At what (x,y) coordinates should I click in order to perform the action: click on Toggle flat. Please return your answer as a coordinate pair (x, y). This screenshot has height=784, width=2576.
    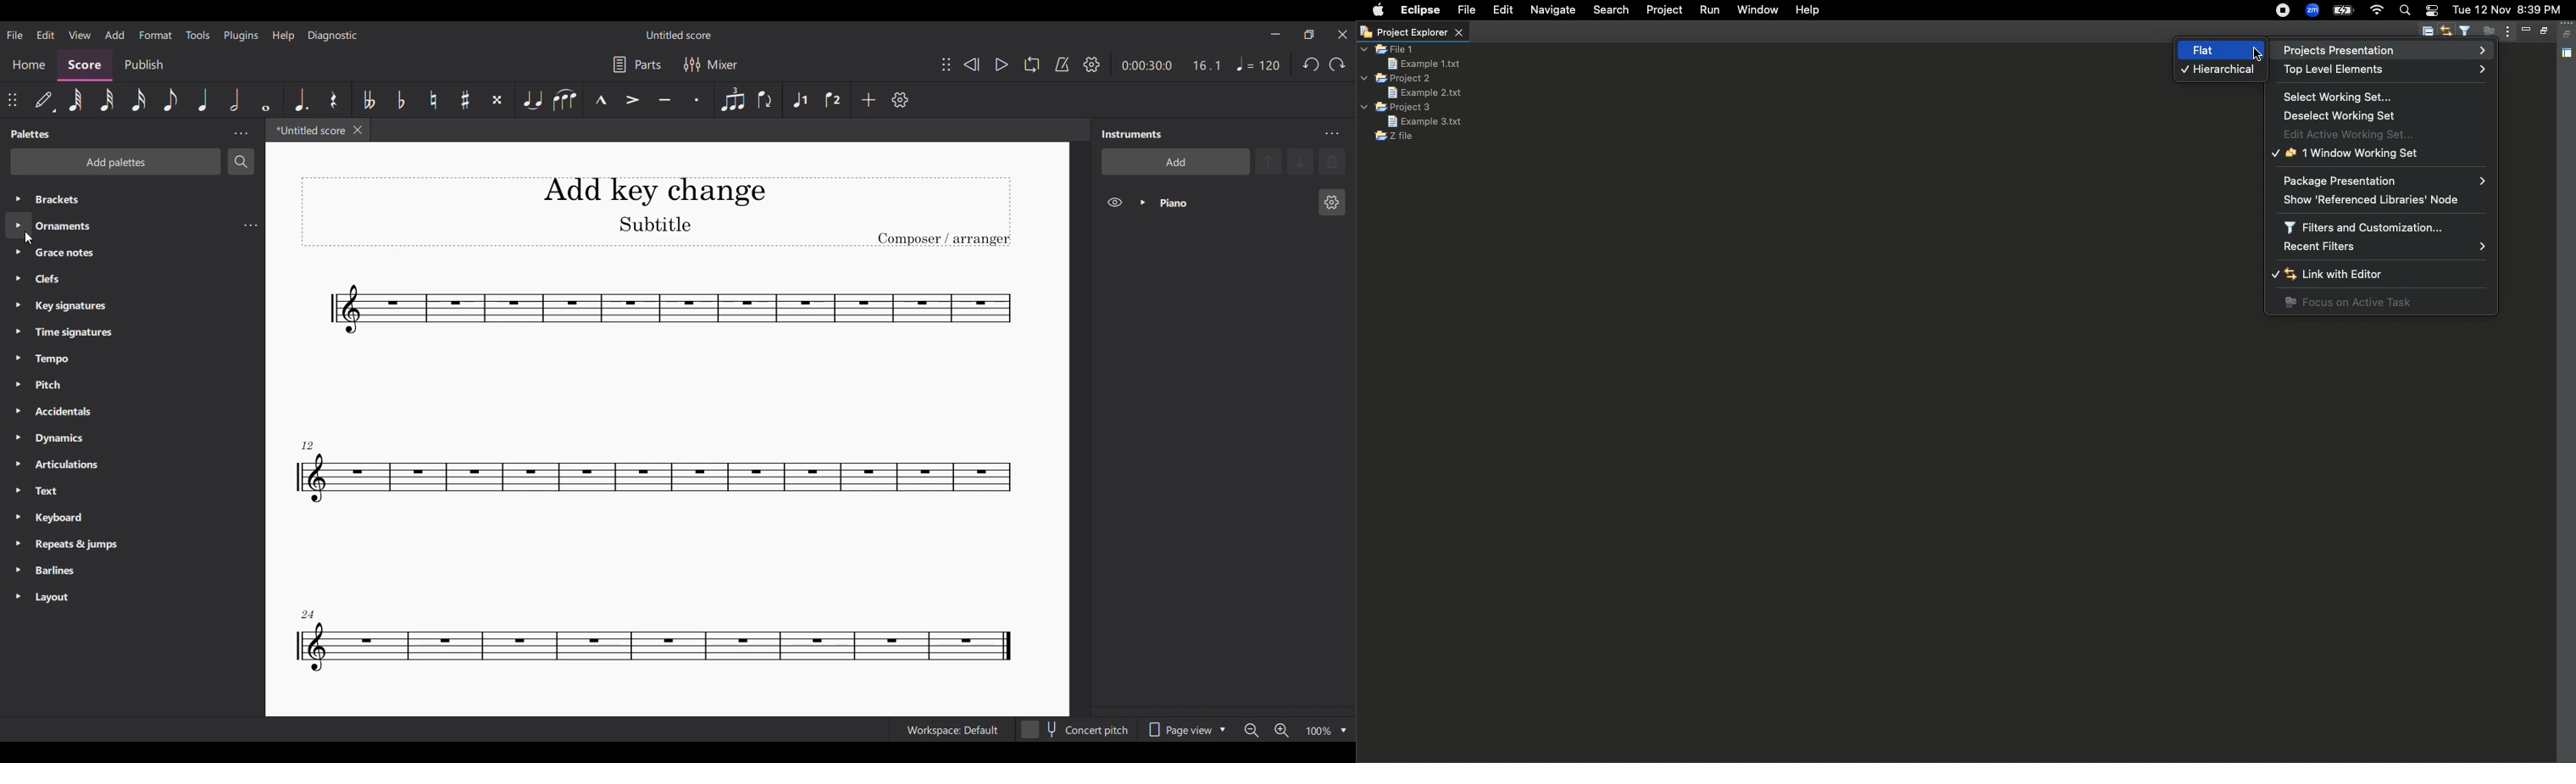
    Looking at the image, I should click on (401, 100).